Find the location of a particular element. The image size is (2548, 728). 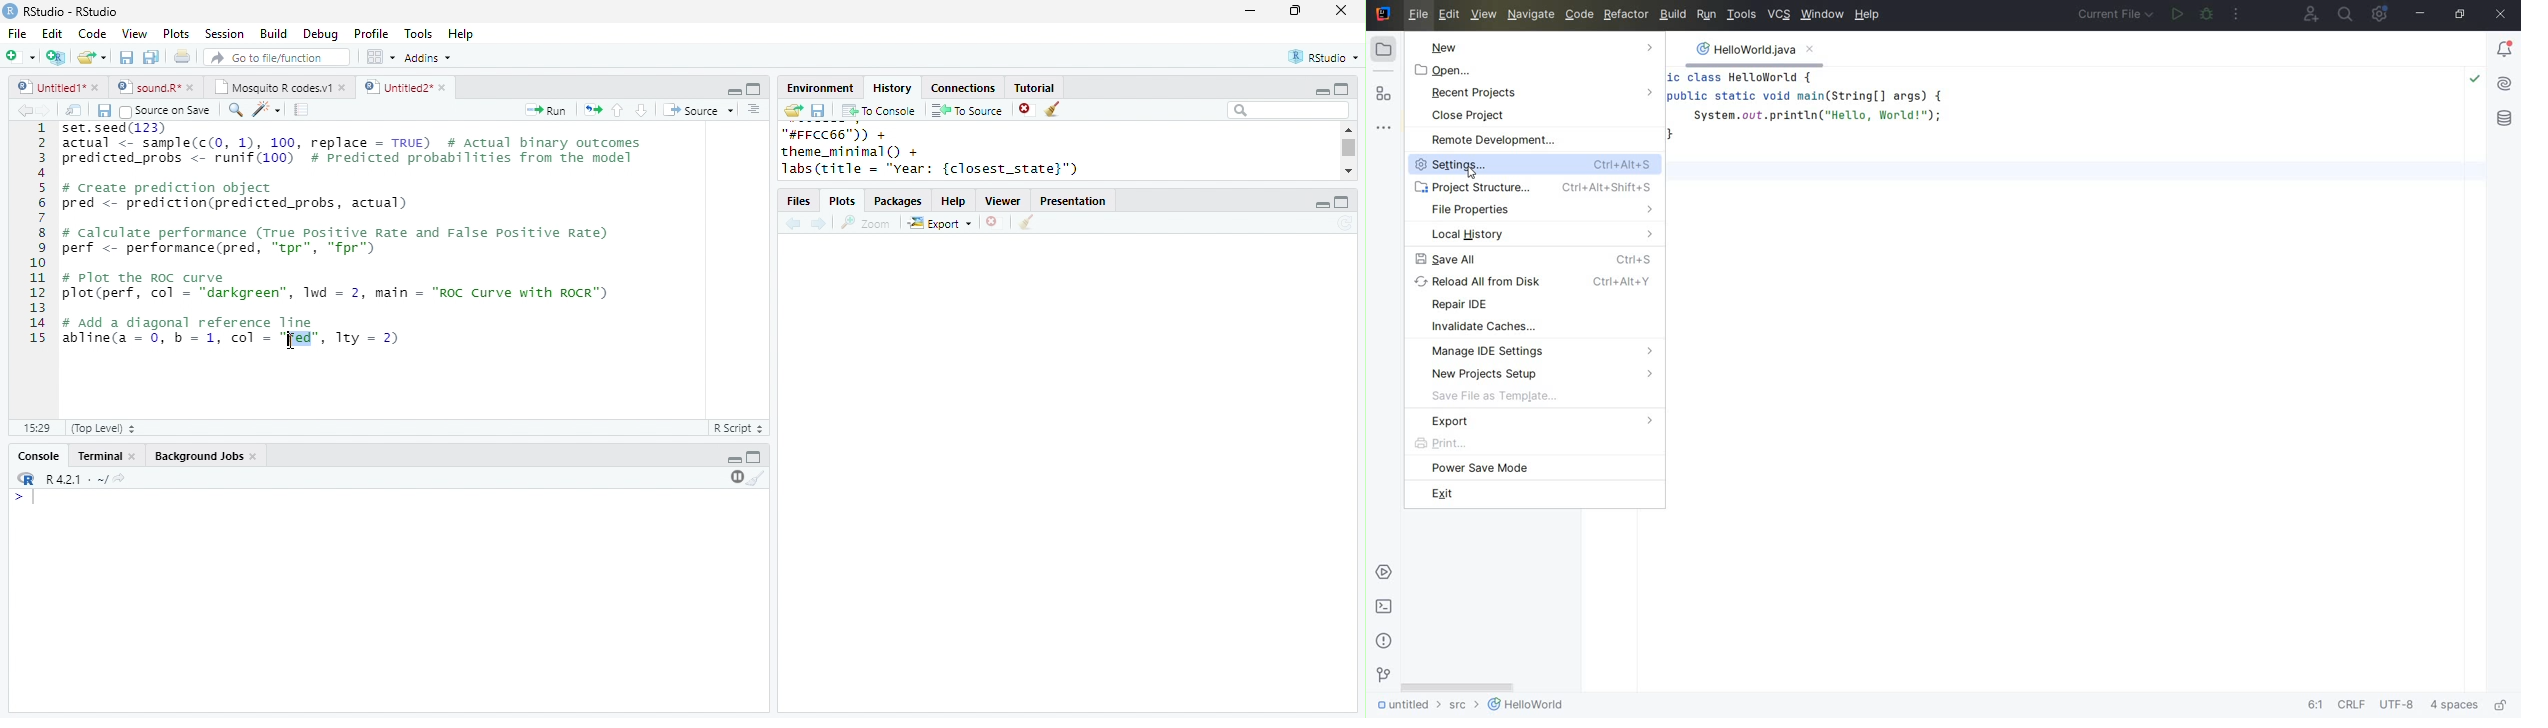

help is located at coordinates (954, 202).